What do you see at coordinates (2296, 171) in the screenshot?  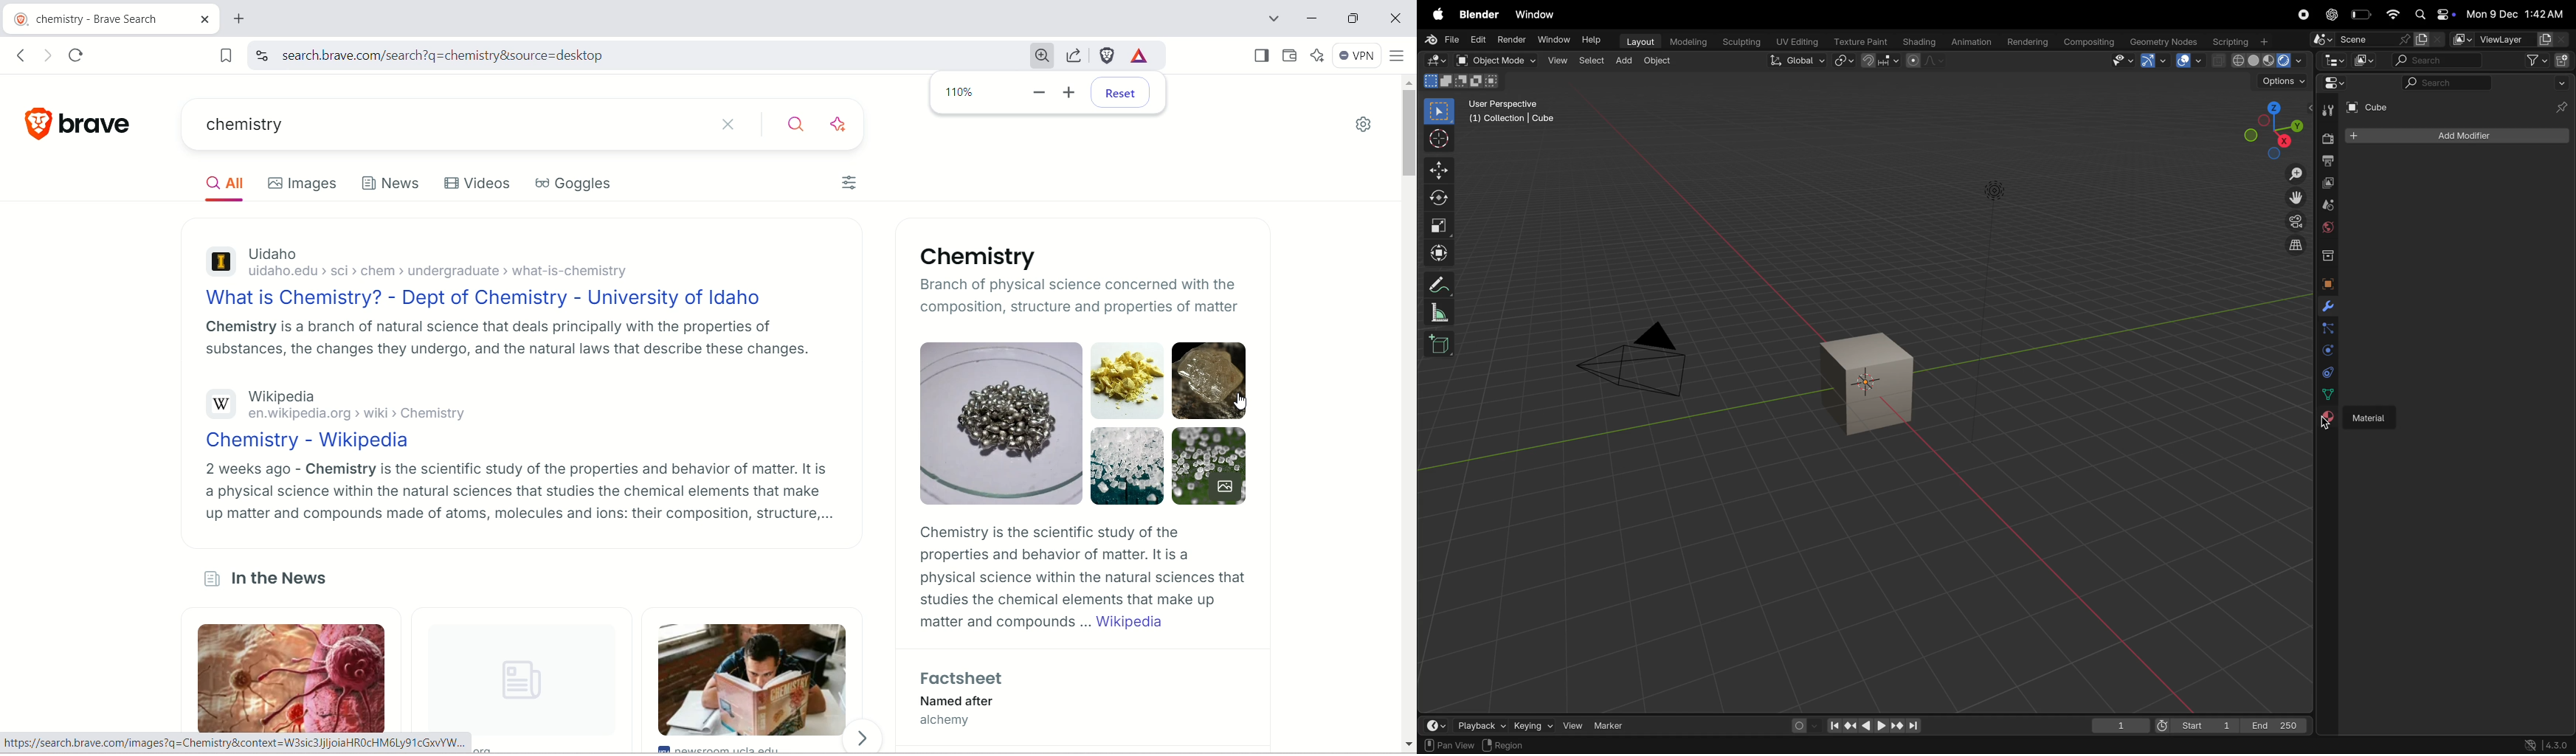 I see `zoom i ` at bounding box center [2296, 171].